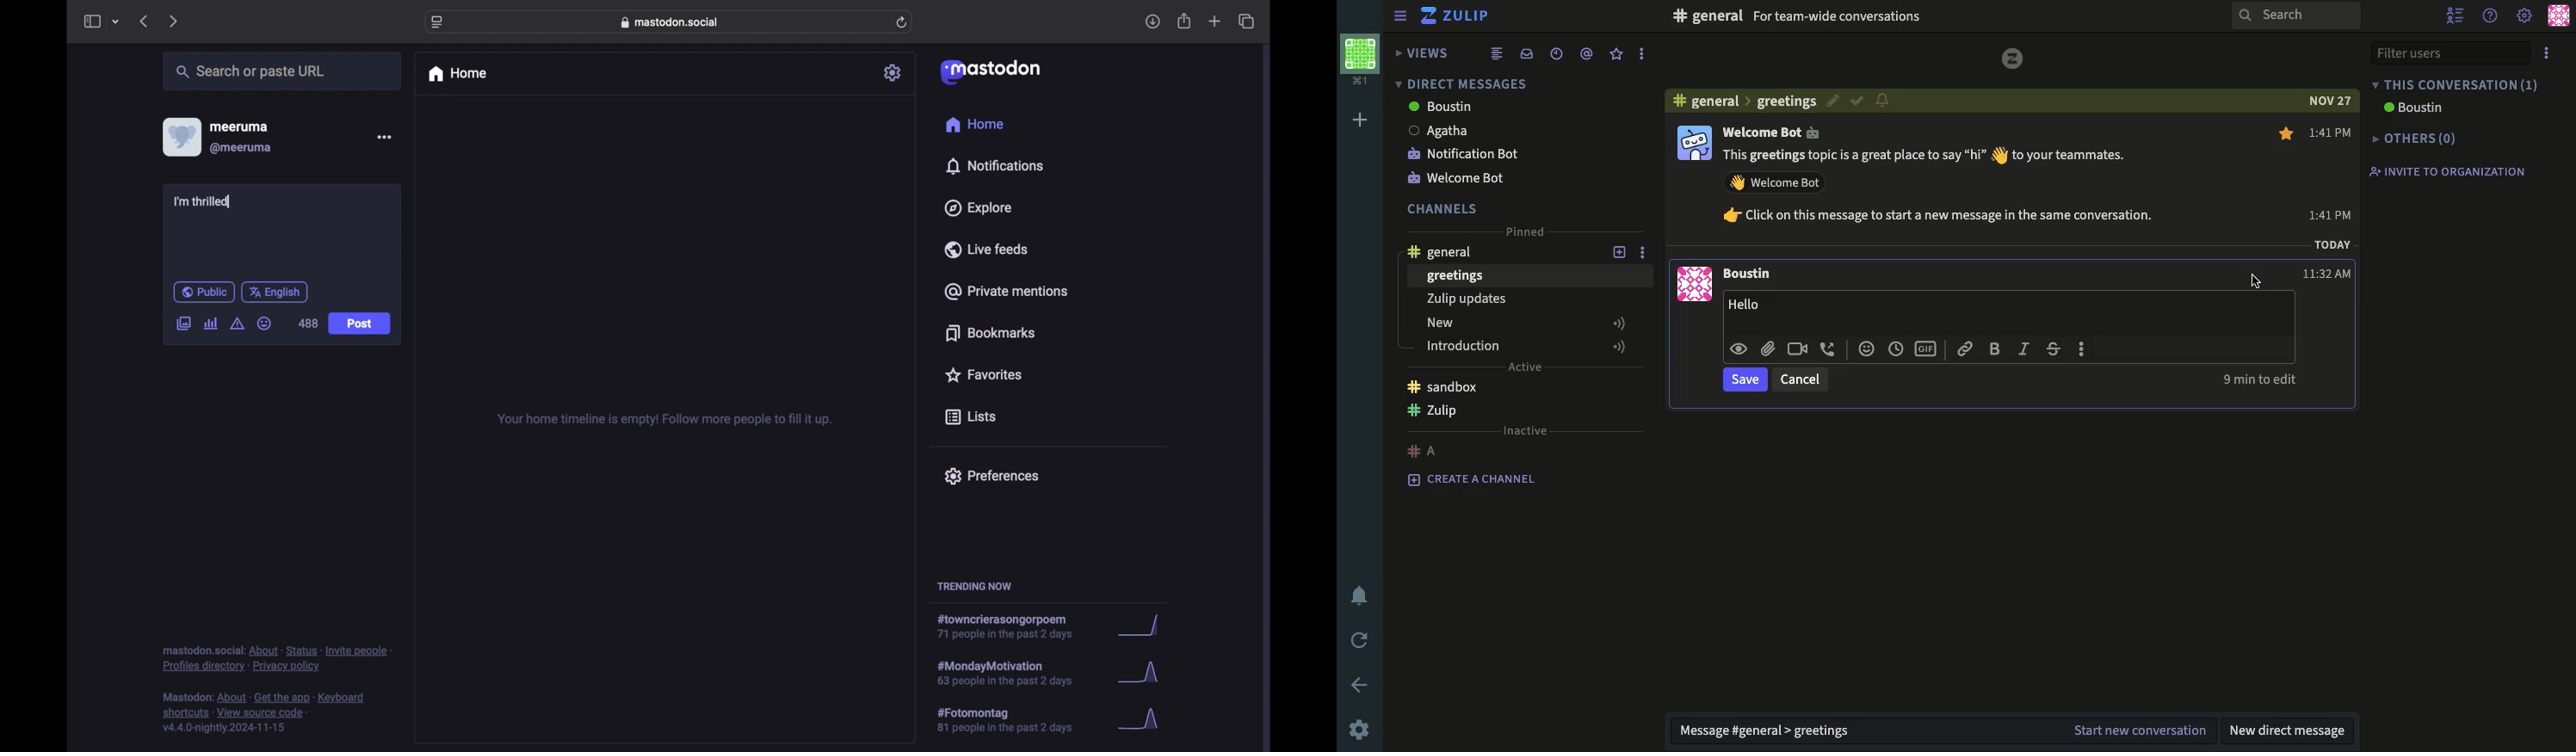 The height and width of the screenshot is (756, 2576). Describe the element at coordinates (1616, 54) in the screenshot. I see `favorite` at that location.